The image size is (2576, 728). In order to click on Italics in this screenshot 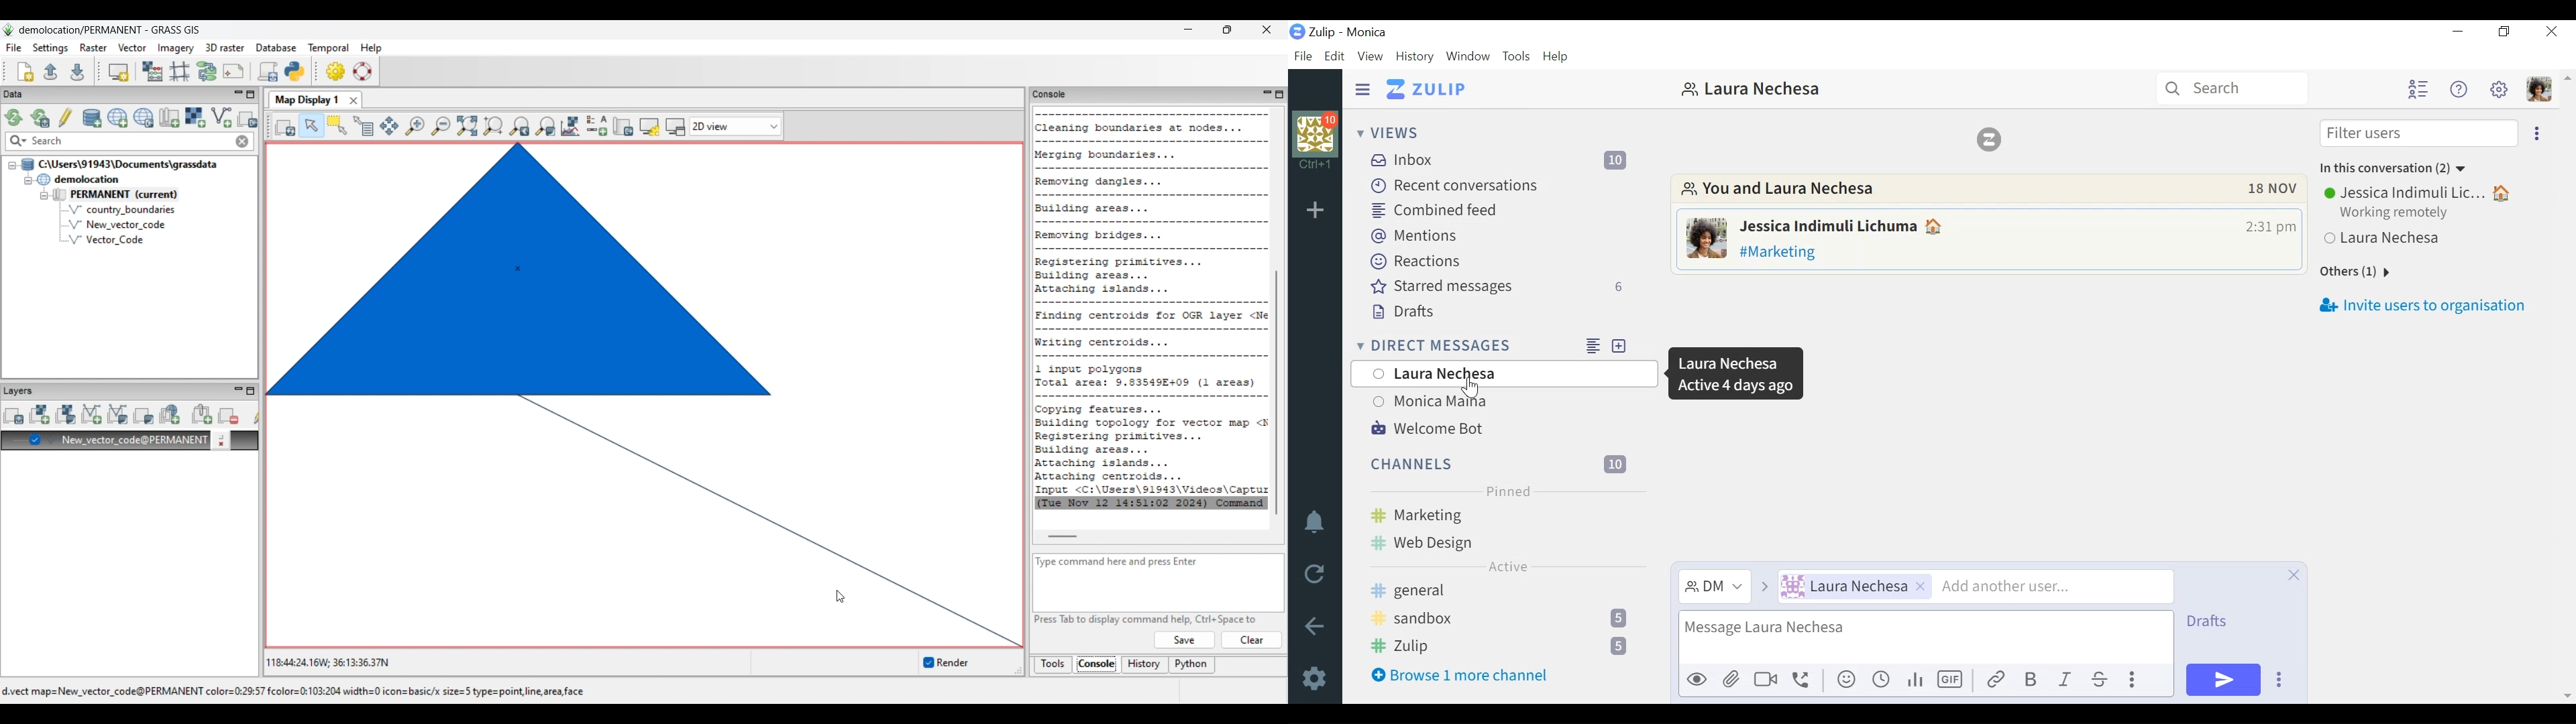, I will do `click(2064, 680)`.